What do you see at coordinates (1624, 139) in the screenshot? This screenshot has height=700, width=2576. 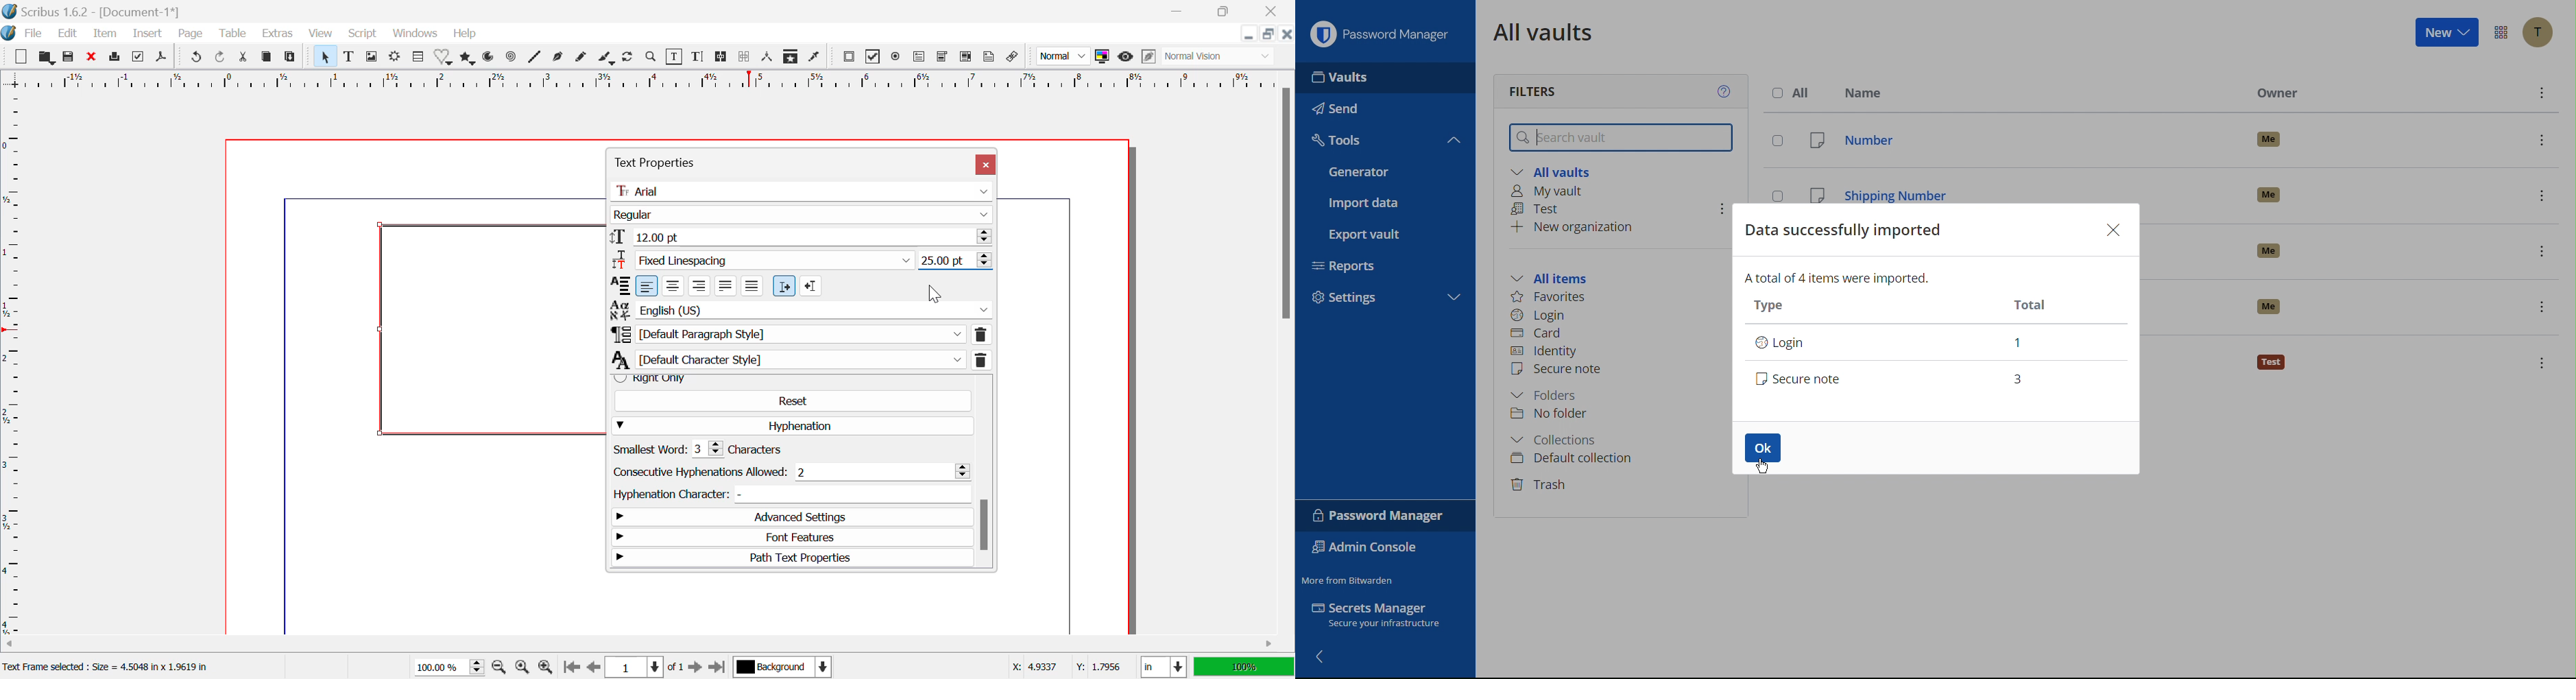 I see `Search vault` at bounding box center [1624, 139].